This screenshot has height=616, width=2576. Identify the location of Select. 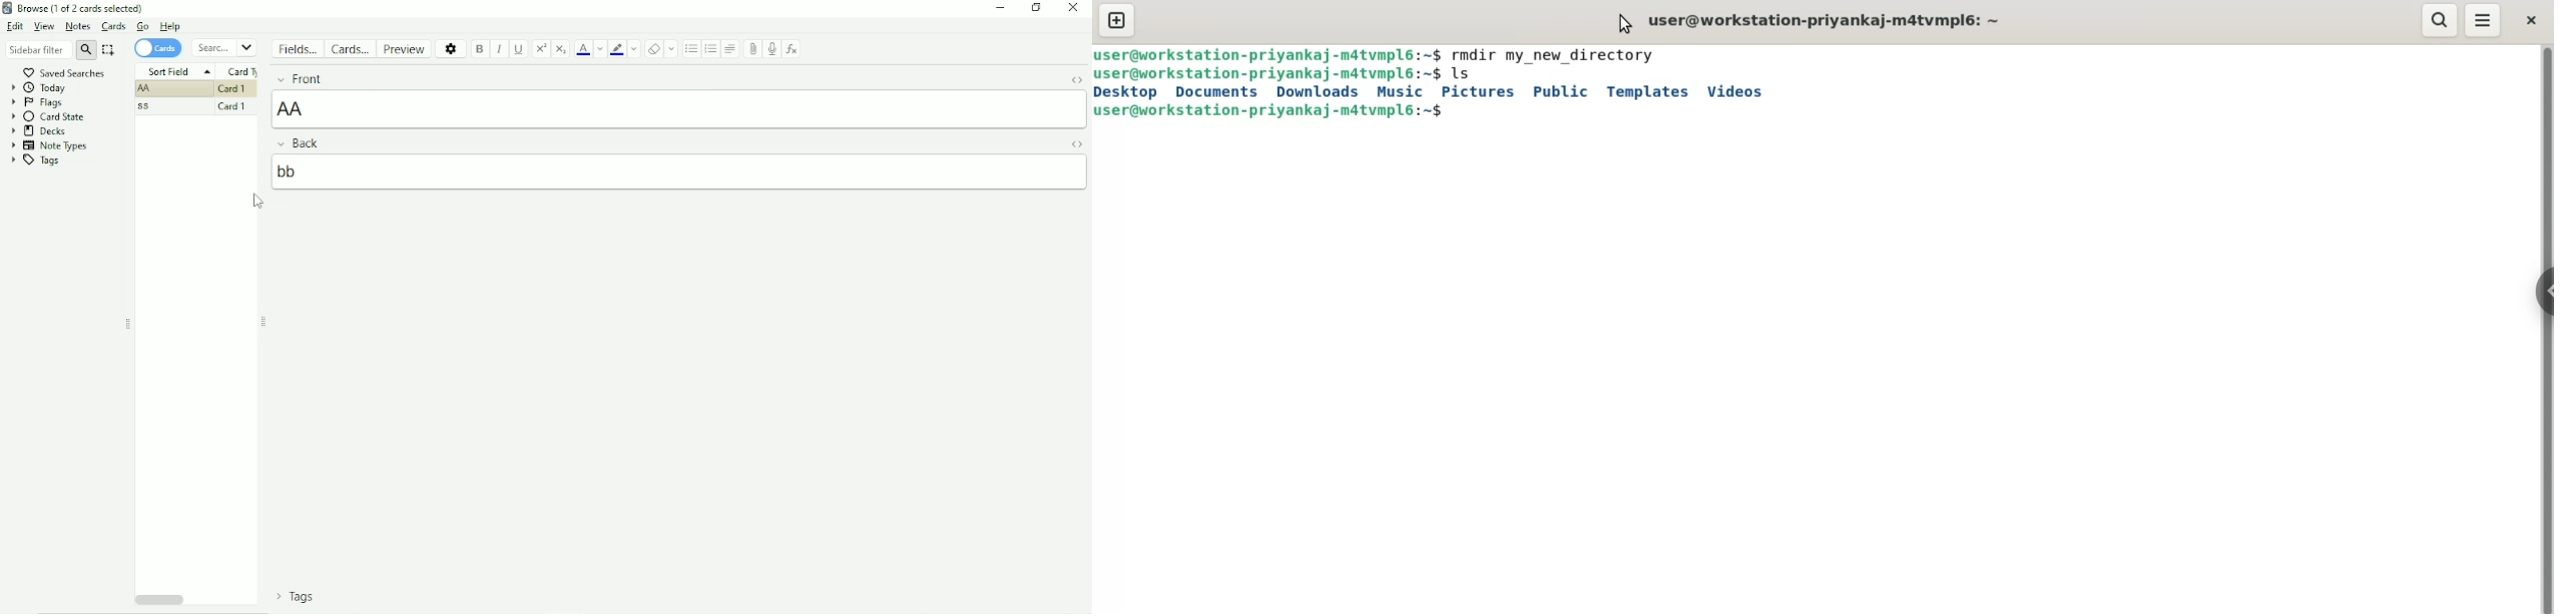
(109, 51).